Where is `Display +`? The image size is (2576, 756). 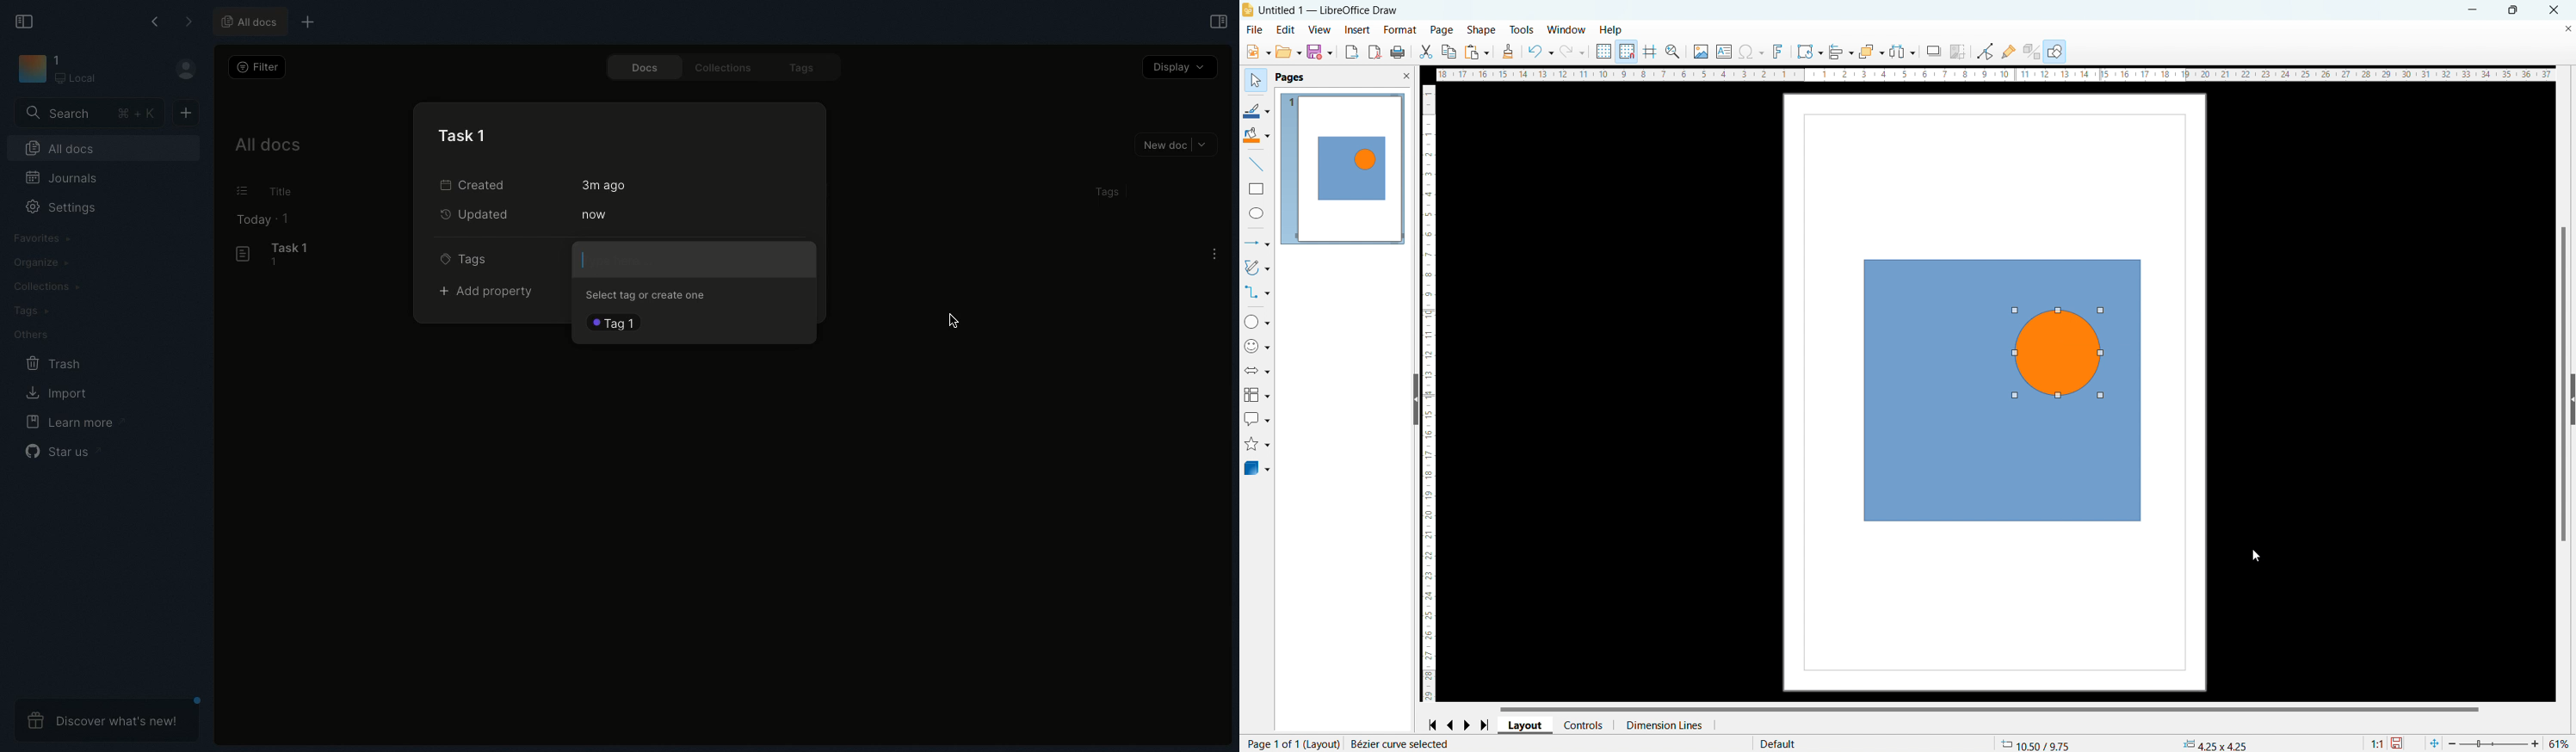
Display + is located at coordinates (1178, 69).